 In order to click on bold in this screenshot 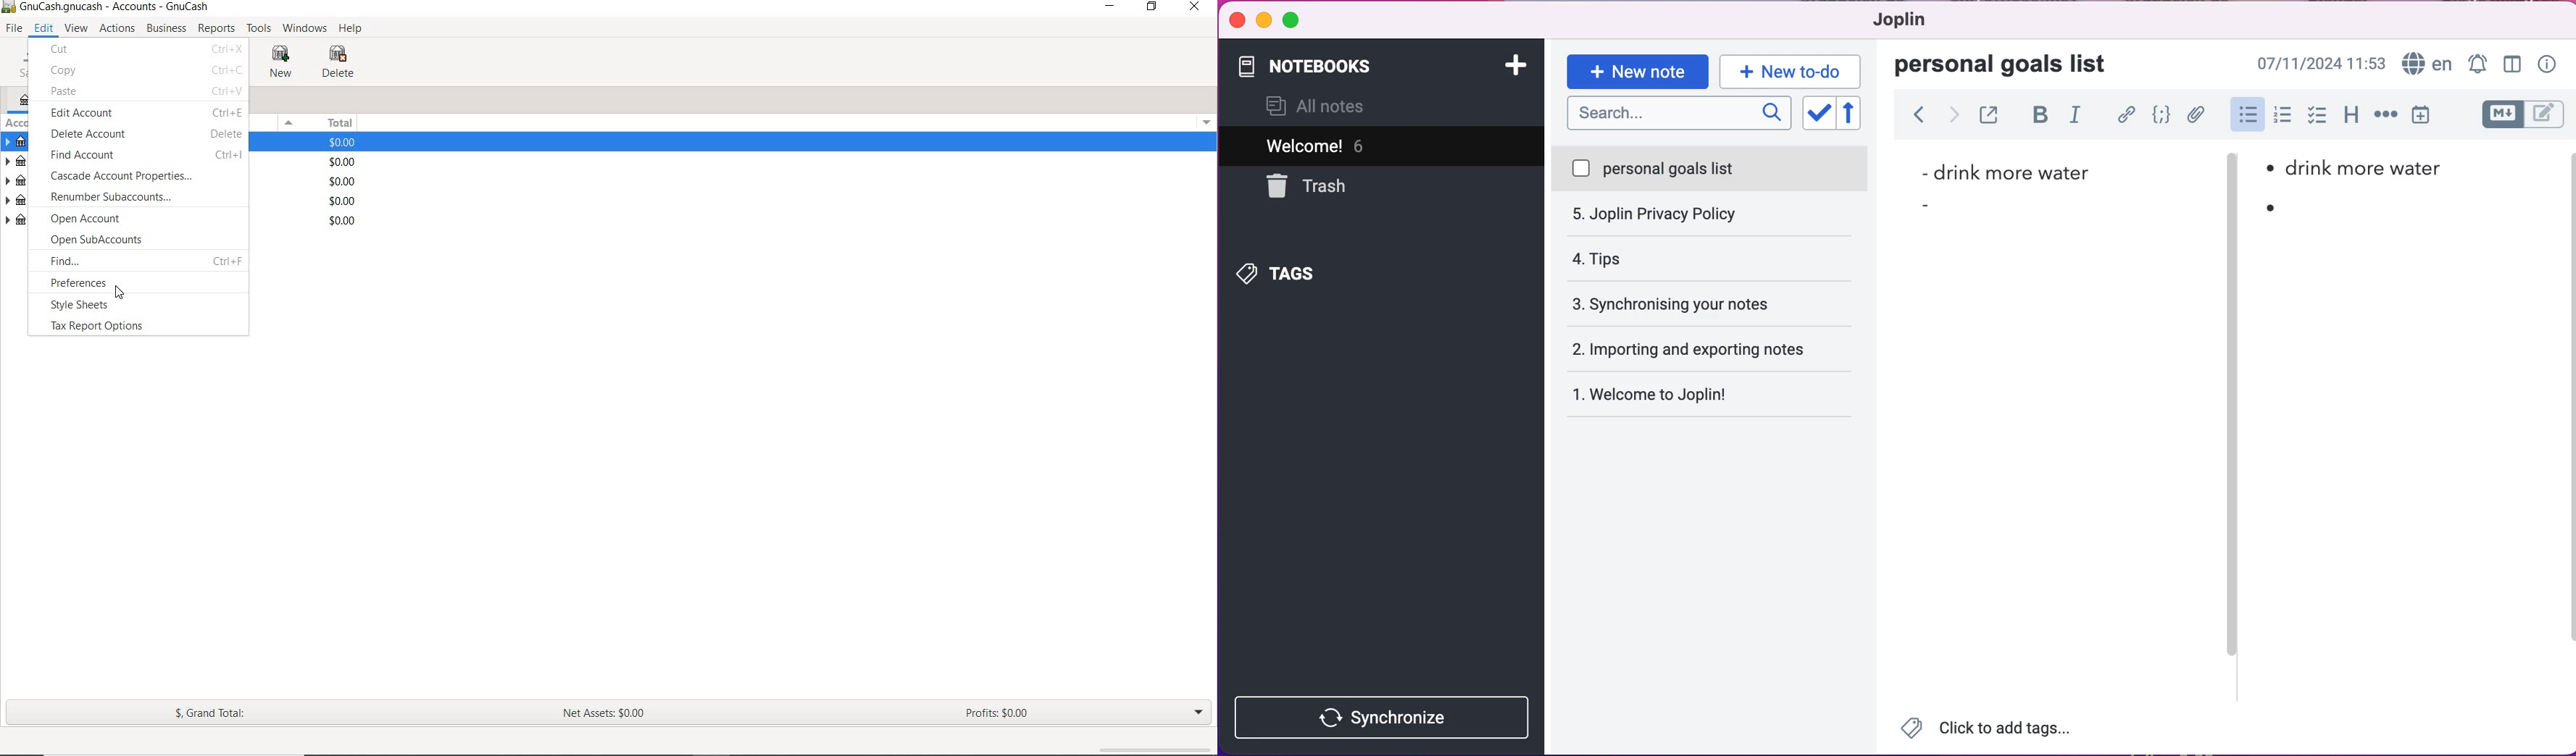, I will do `click(2037, 117)`.